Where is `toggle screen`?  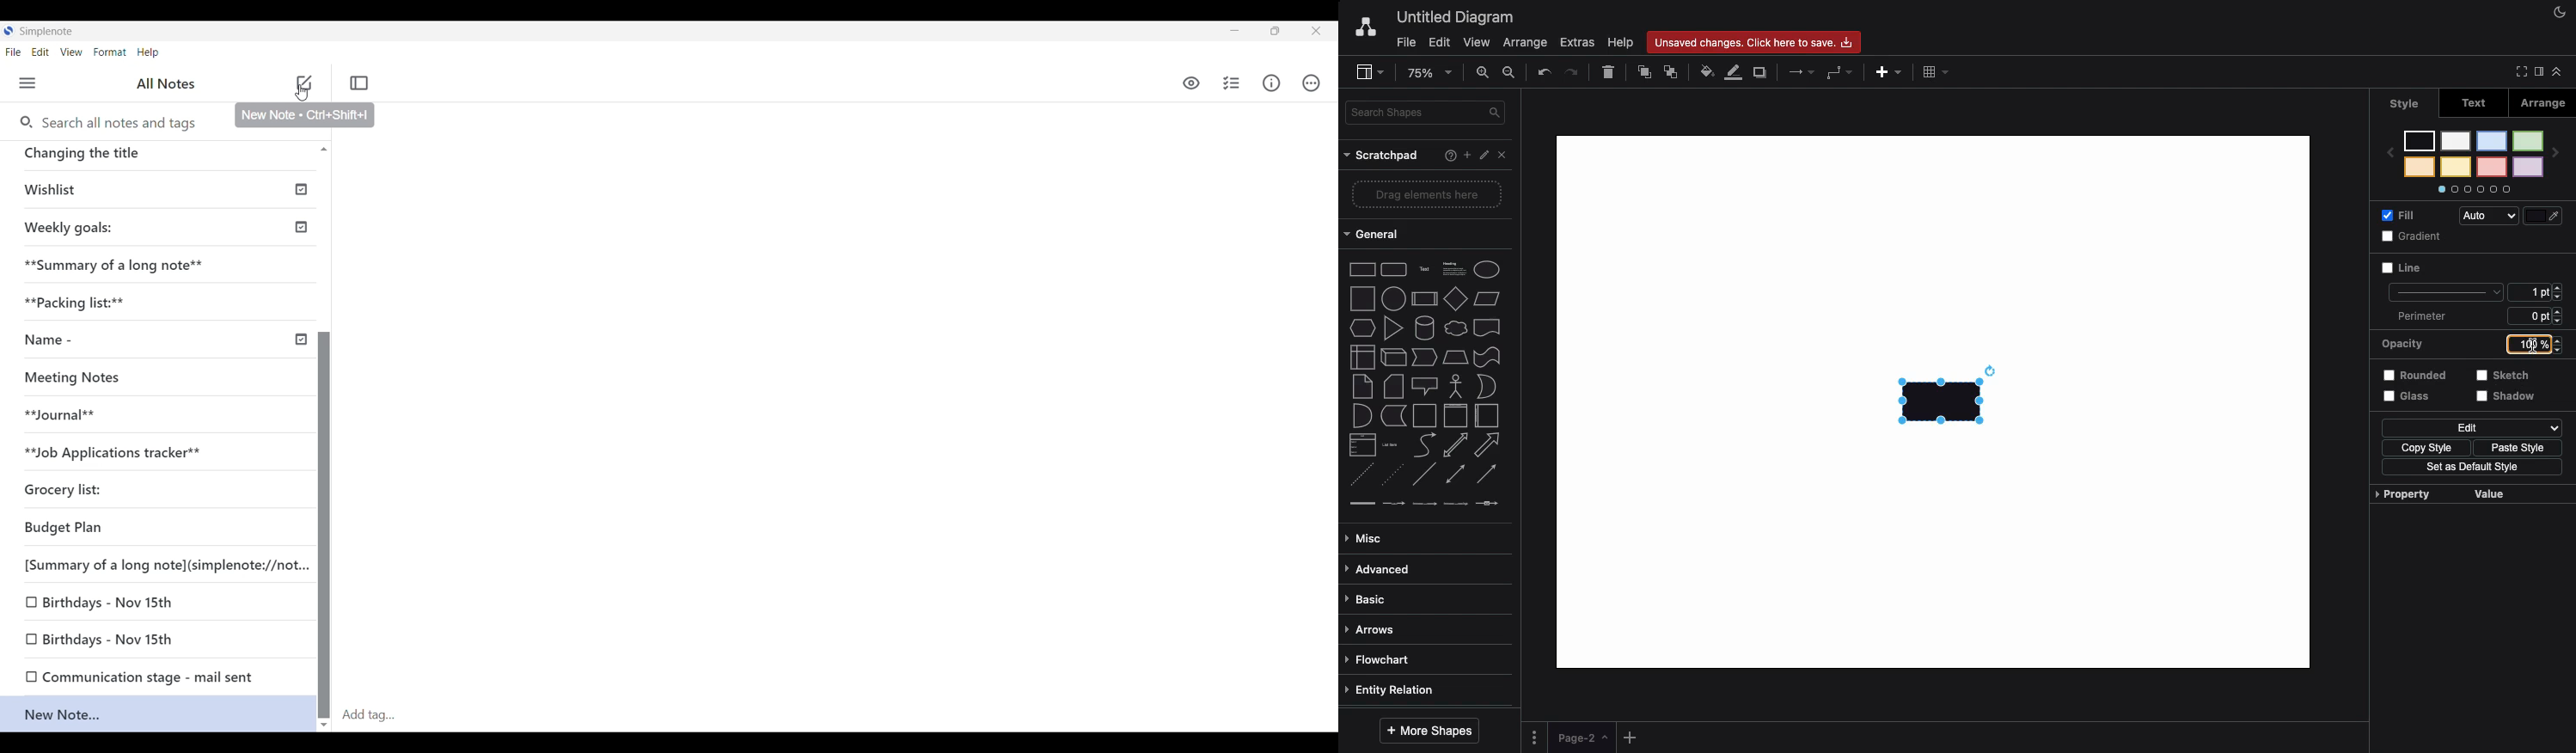
toggle screen is located at coordinates (1275, 31).